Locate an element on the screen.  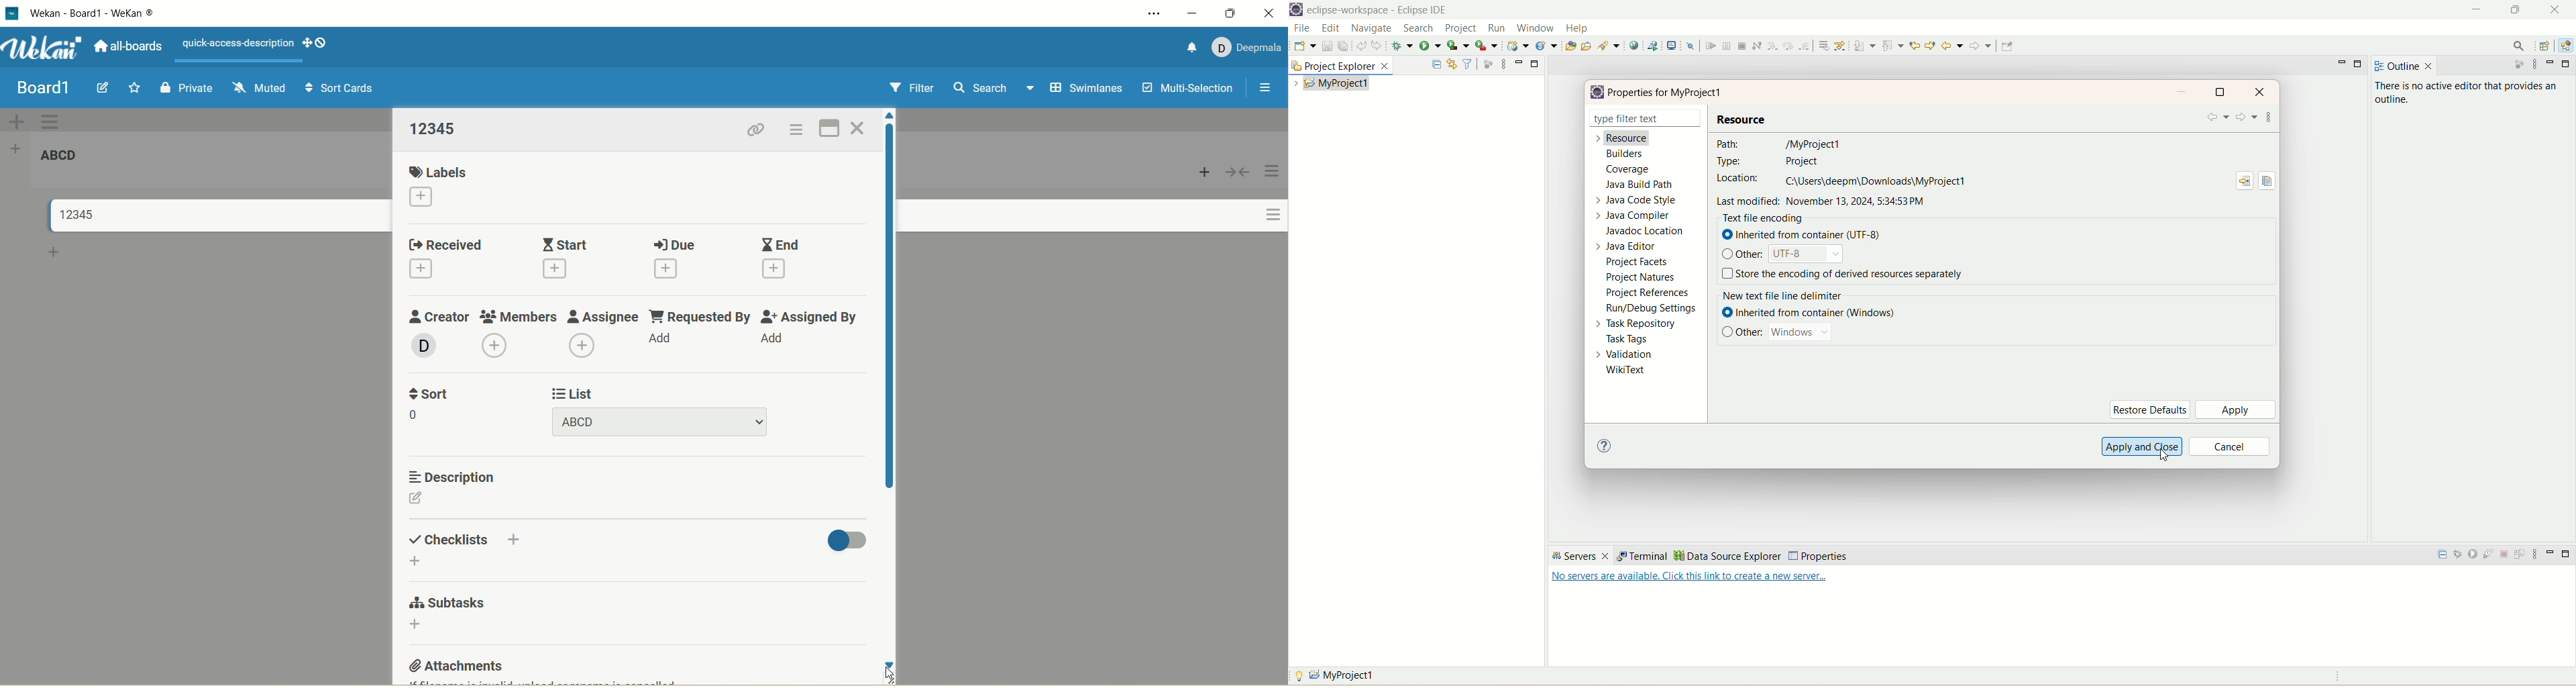
task repository is located at coordinates (1635, 325).